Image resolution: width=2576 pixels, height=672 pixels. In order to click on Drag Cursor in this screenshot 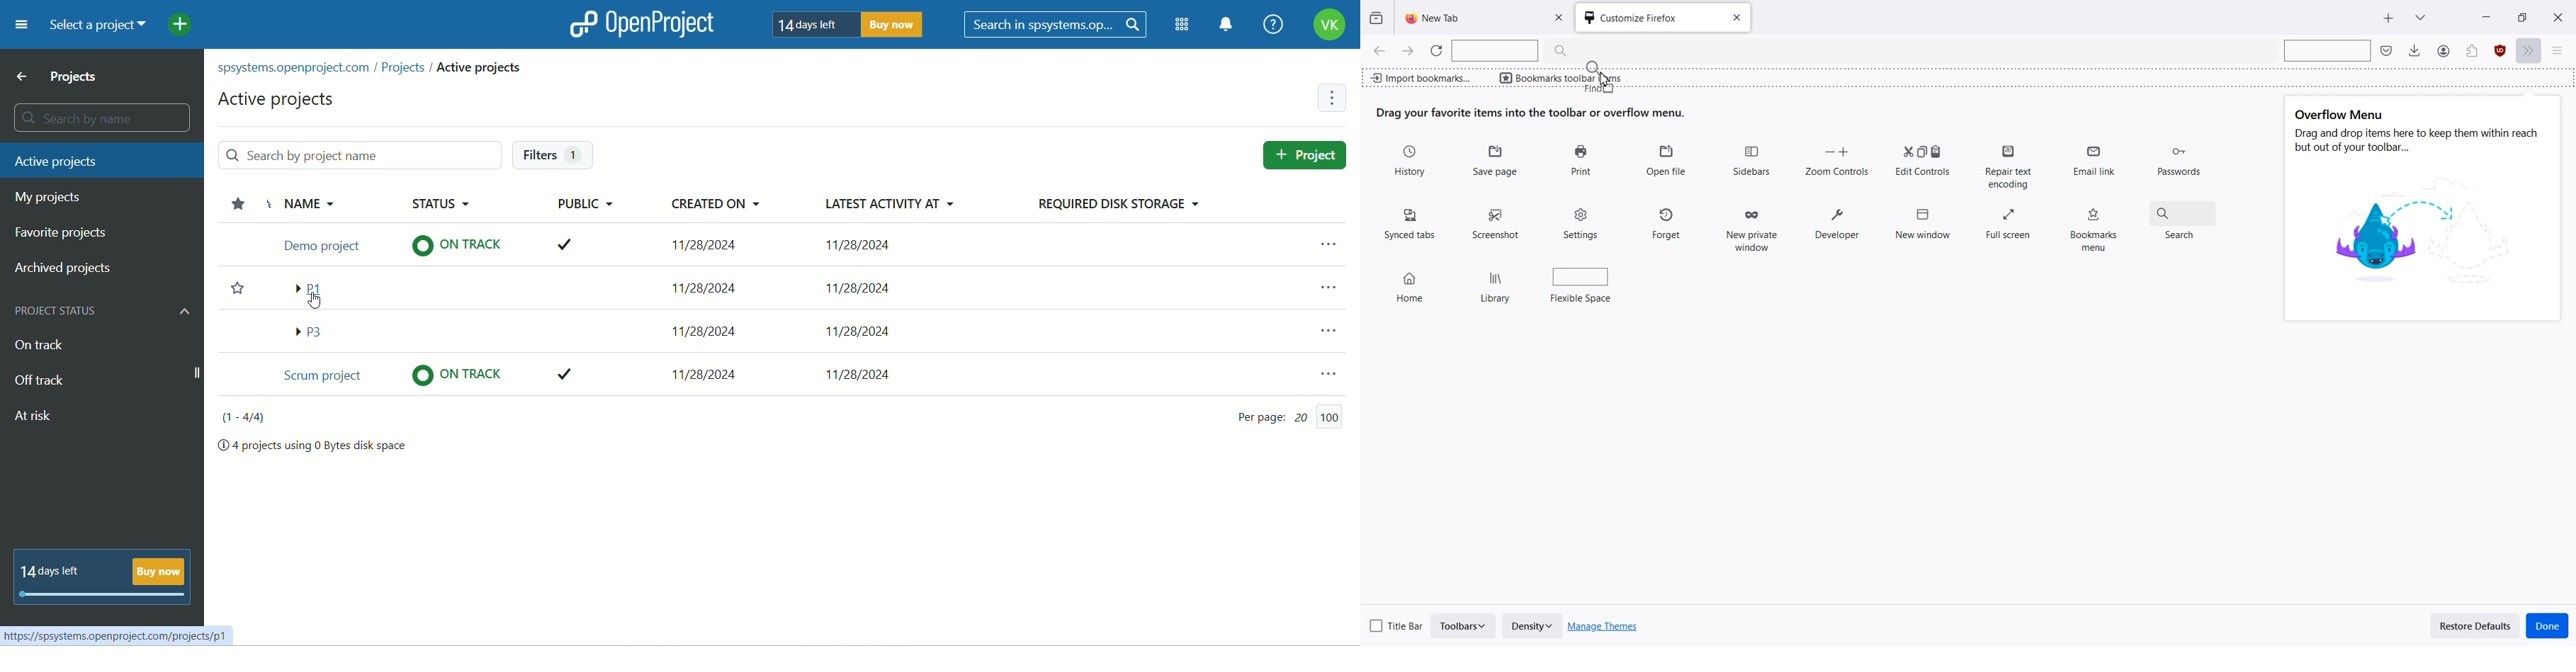, I will do `click(1604, 80)`.